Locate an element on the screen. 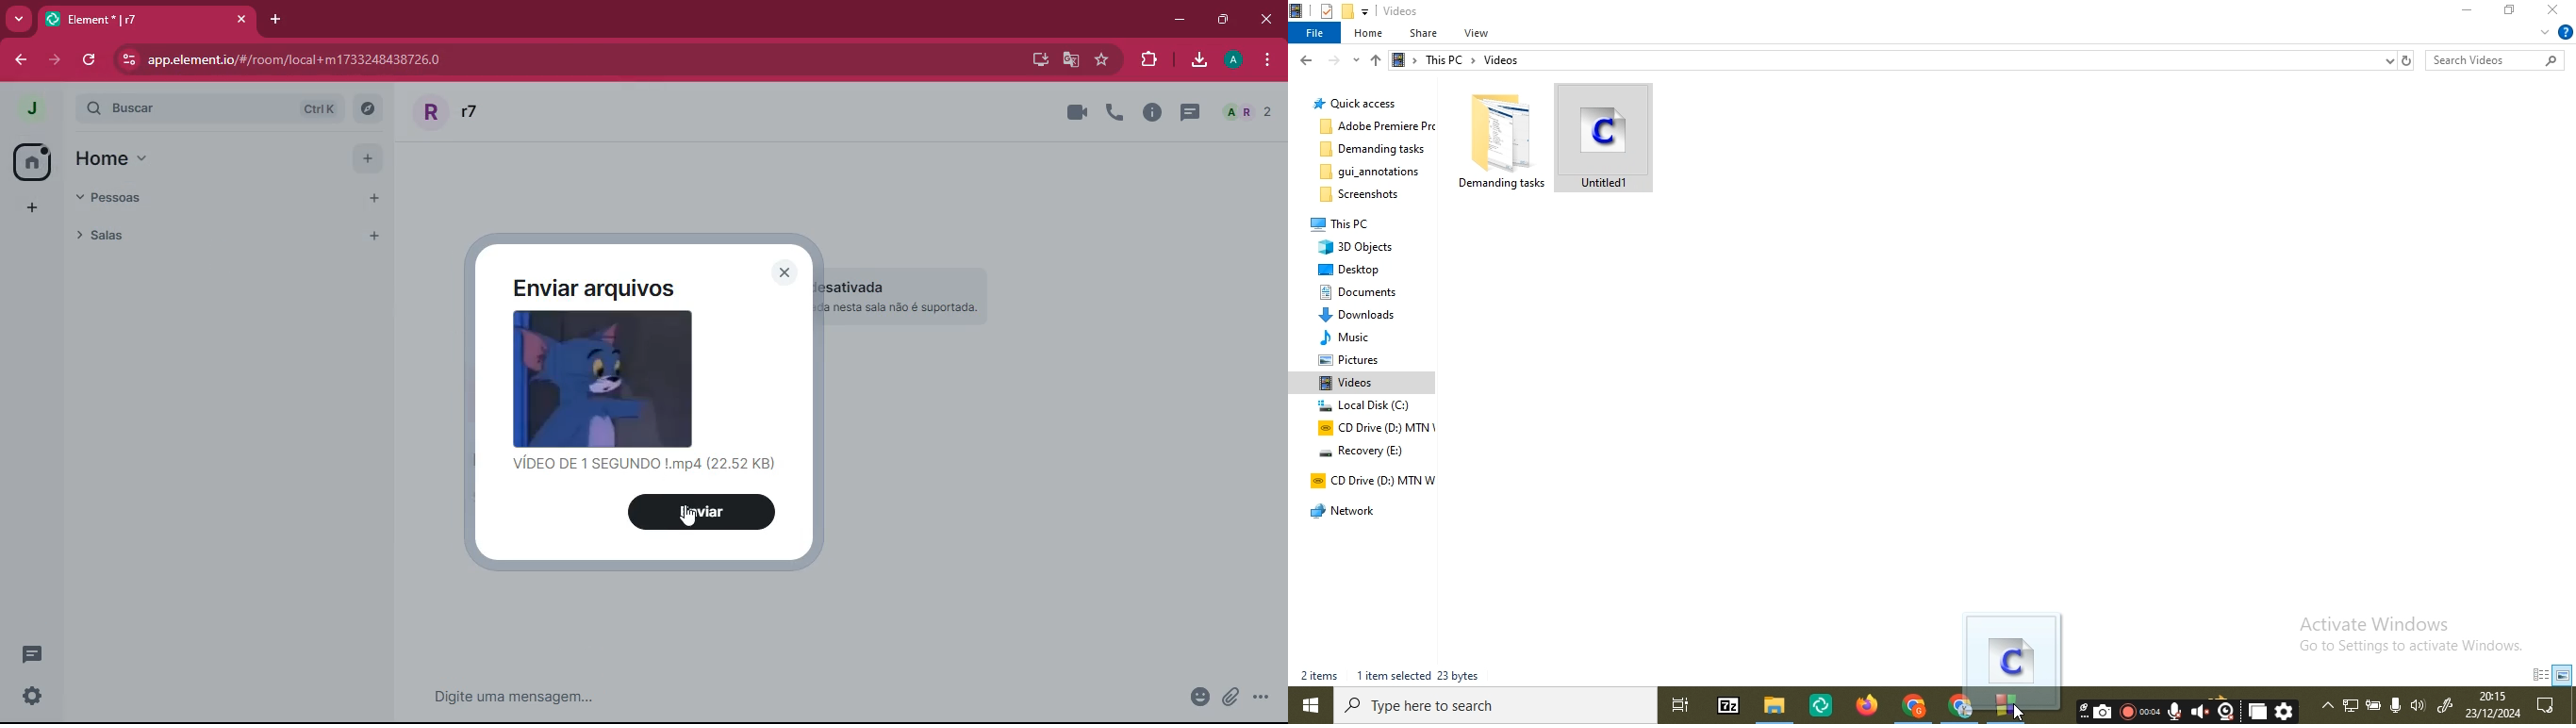  cursor on ilaviar is located at coordinates (687, 522).